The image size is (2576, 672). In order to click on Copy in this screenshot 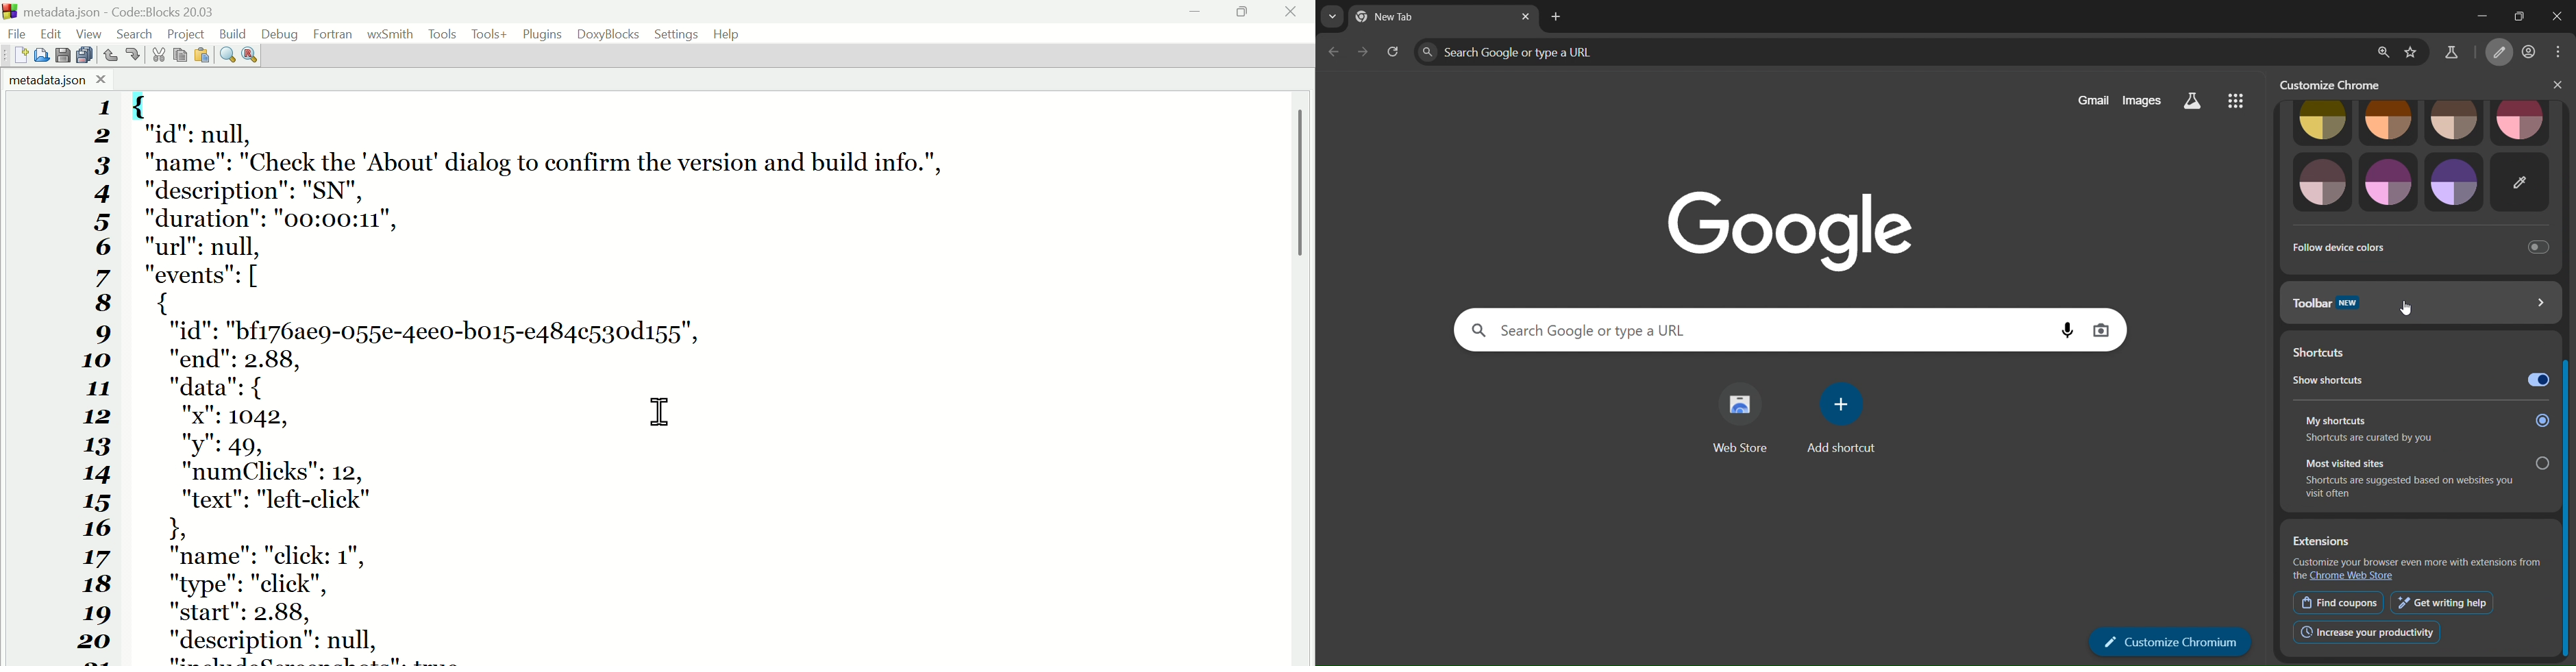, I will do `click(179, 56)`.